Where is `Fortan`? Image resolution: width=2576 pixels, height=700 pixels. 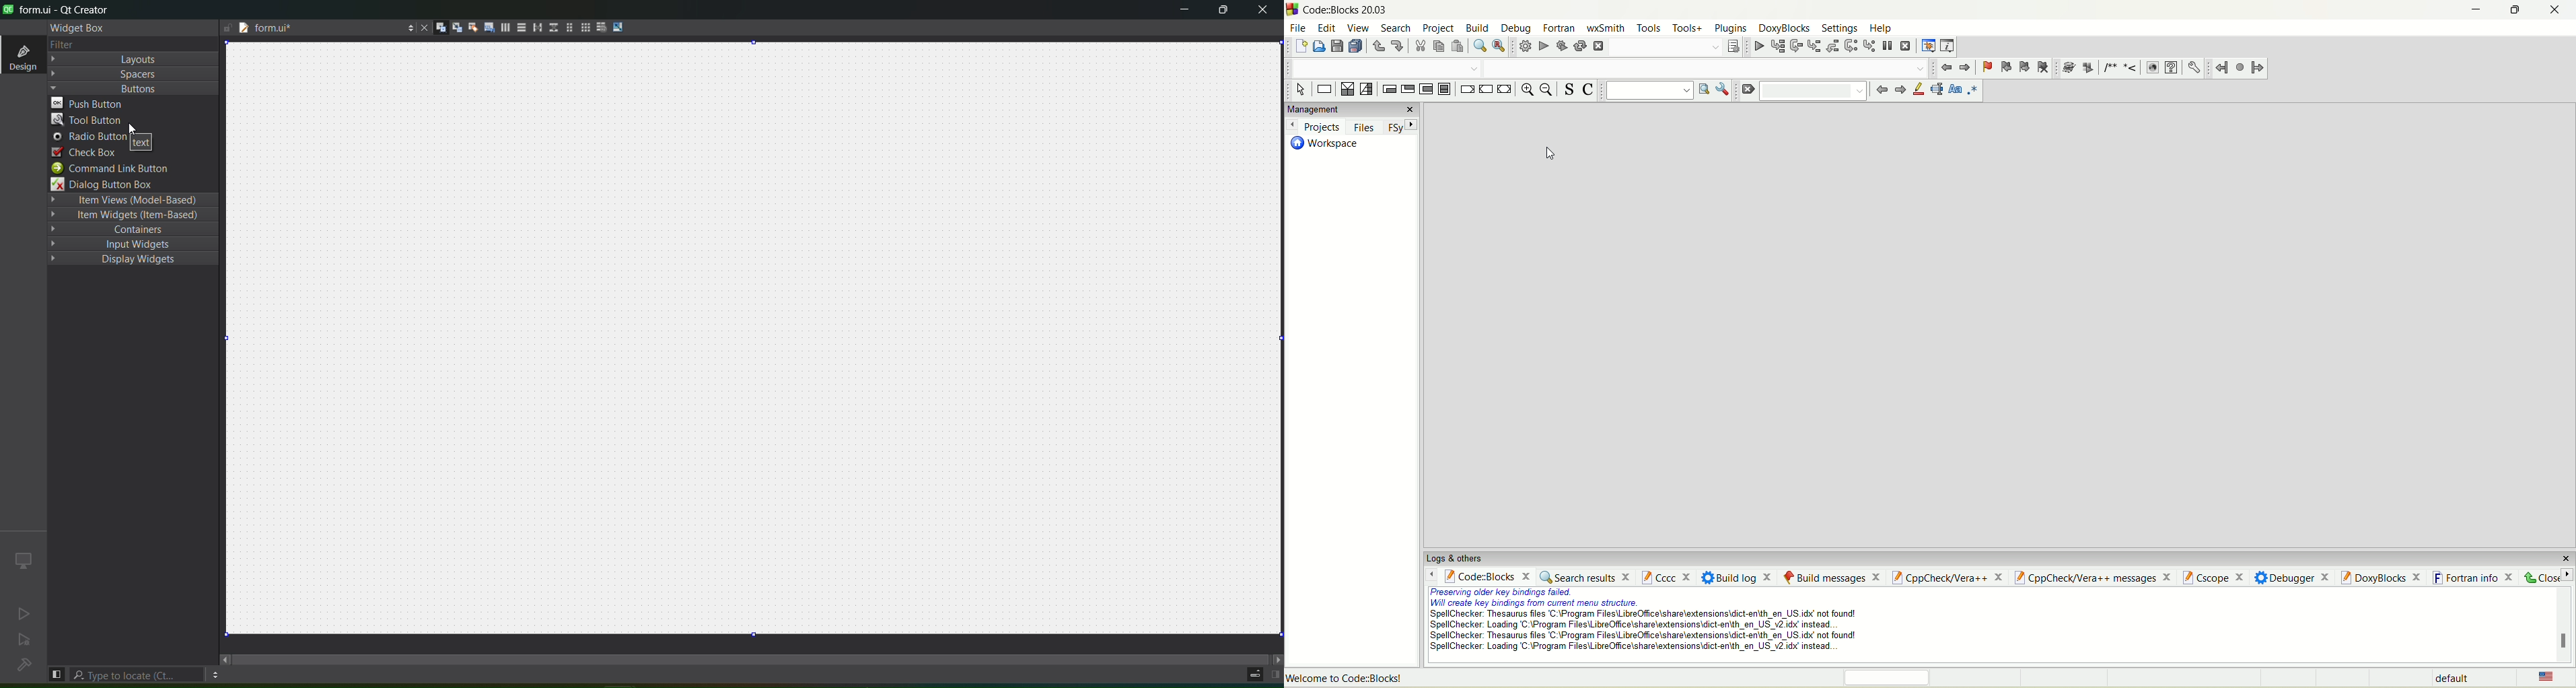
Fortan is located at coordinates (1559, 27).